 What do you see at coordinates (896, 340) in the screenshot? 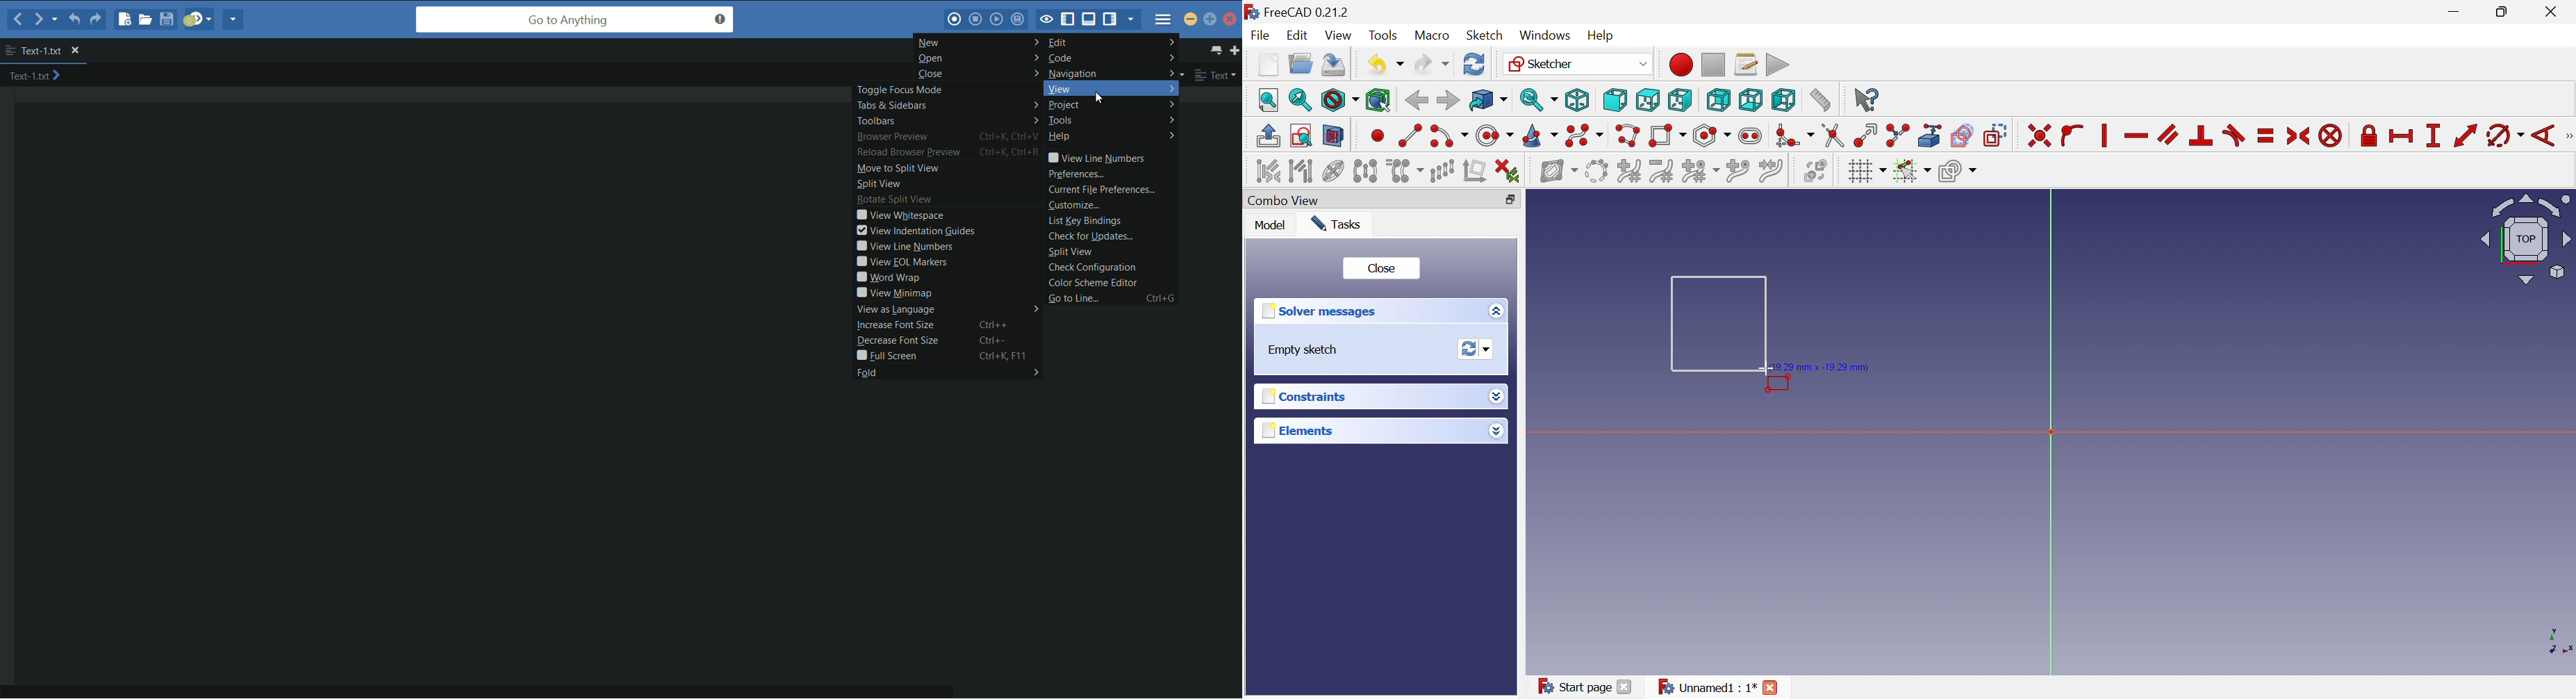
I see `decrease font size` at bounding box center [896, 340].